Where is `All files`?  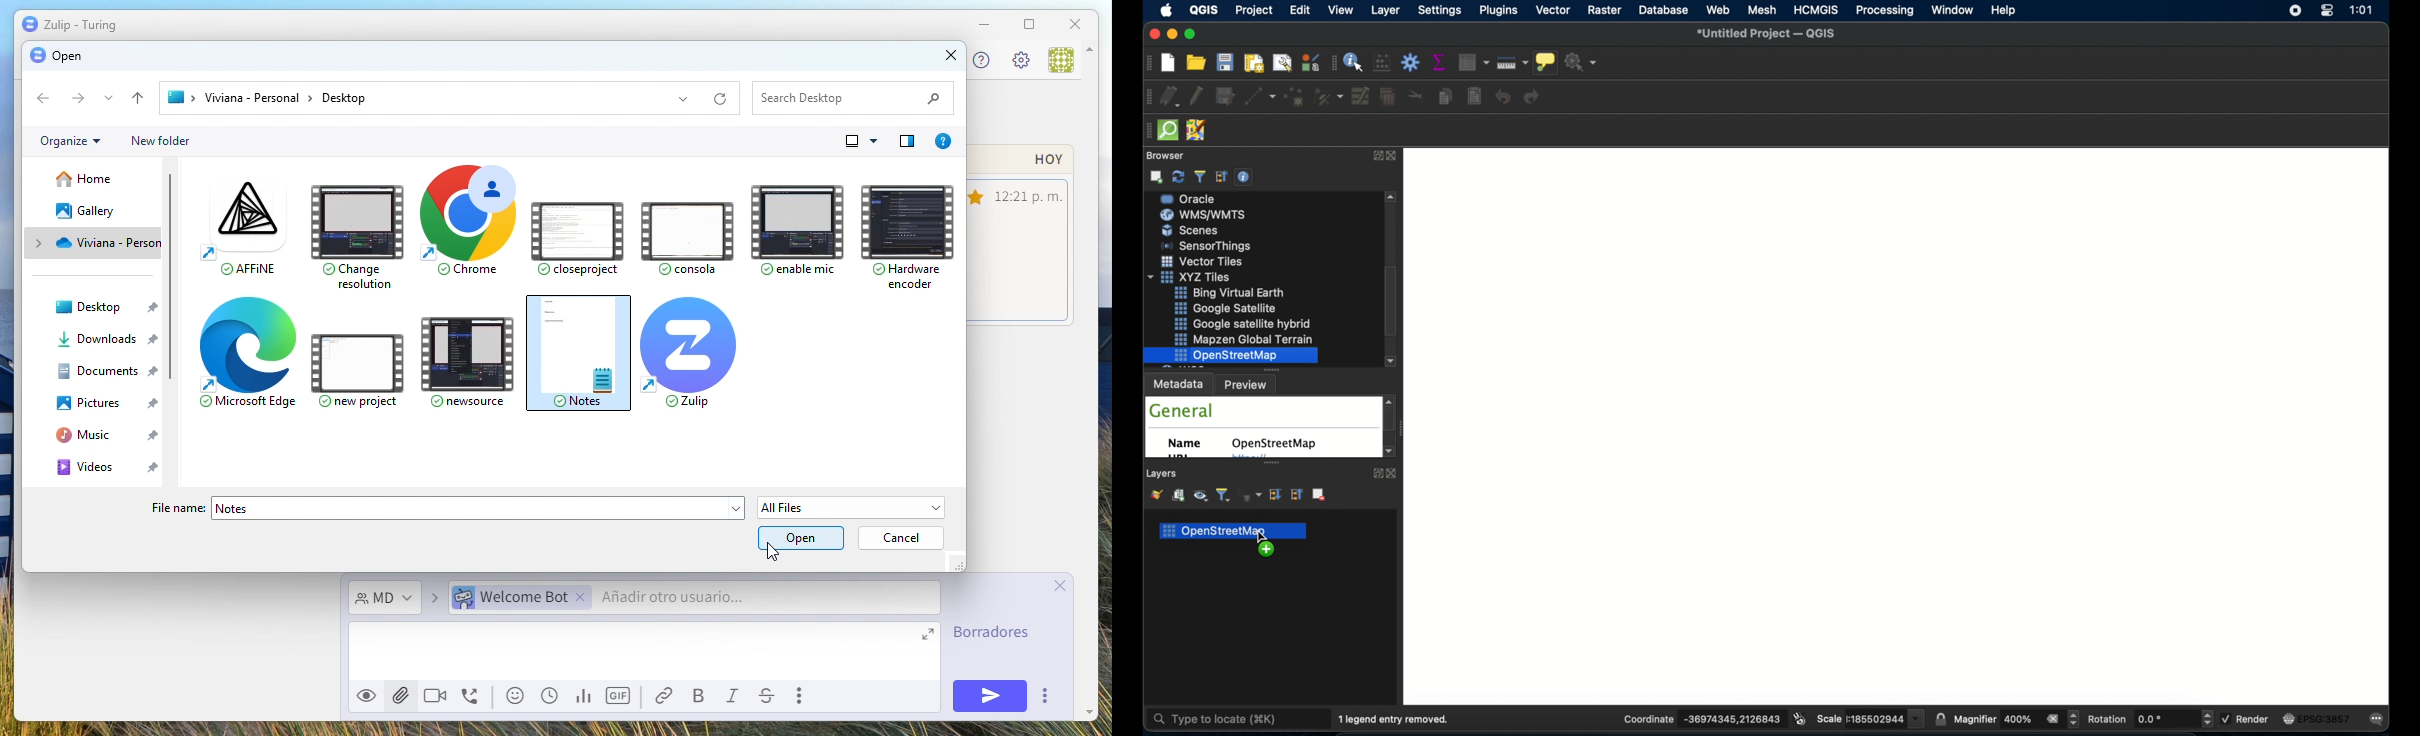 All files is located at coordinates (854, 507).